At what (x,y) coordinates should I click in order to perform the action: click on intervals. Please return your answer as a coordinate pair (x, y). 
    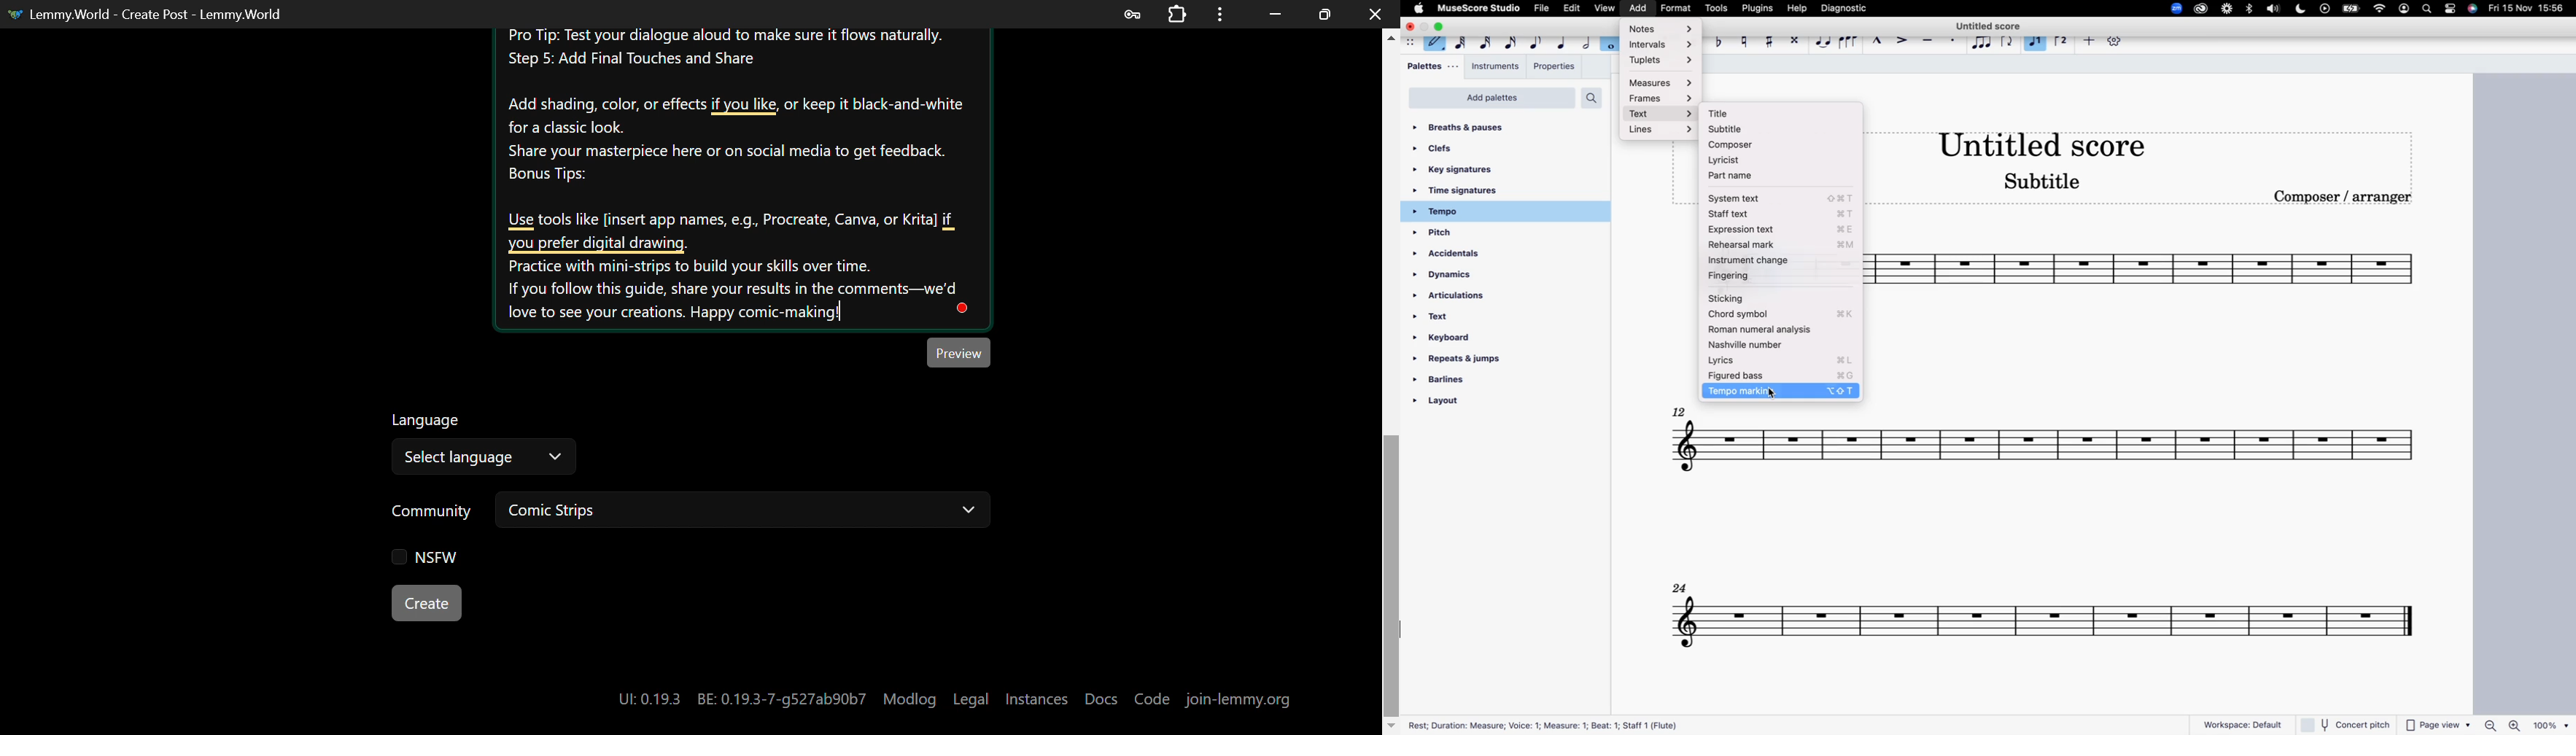
    Looking at the image, I should click on (1658, 45).